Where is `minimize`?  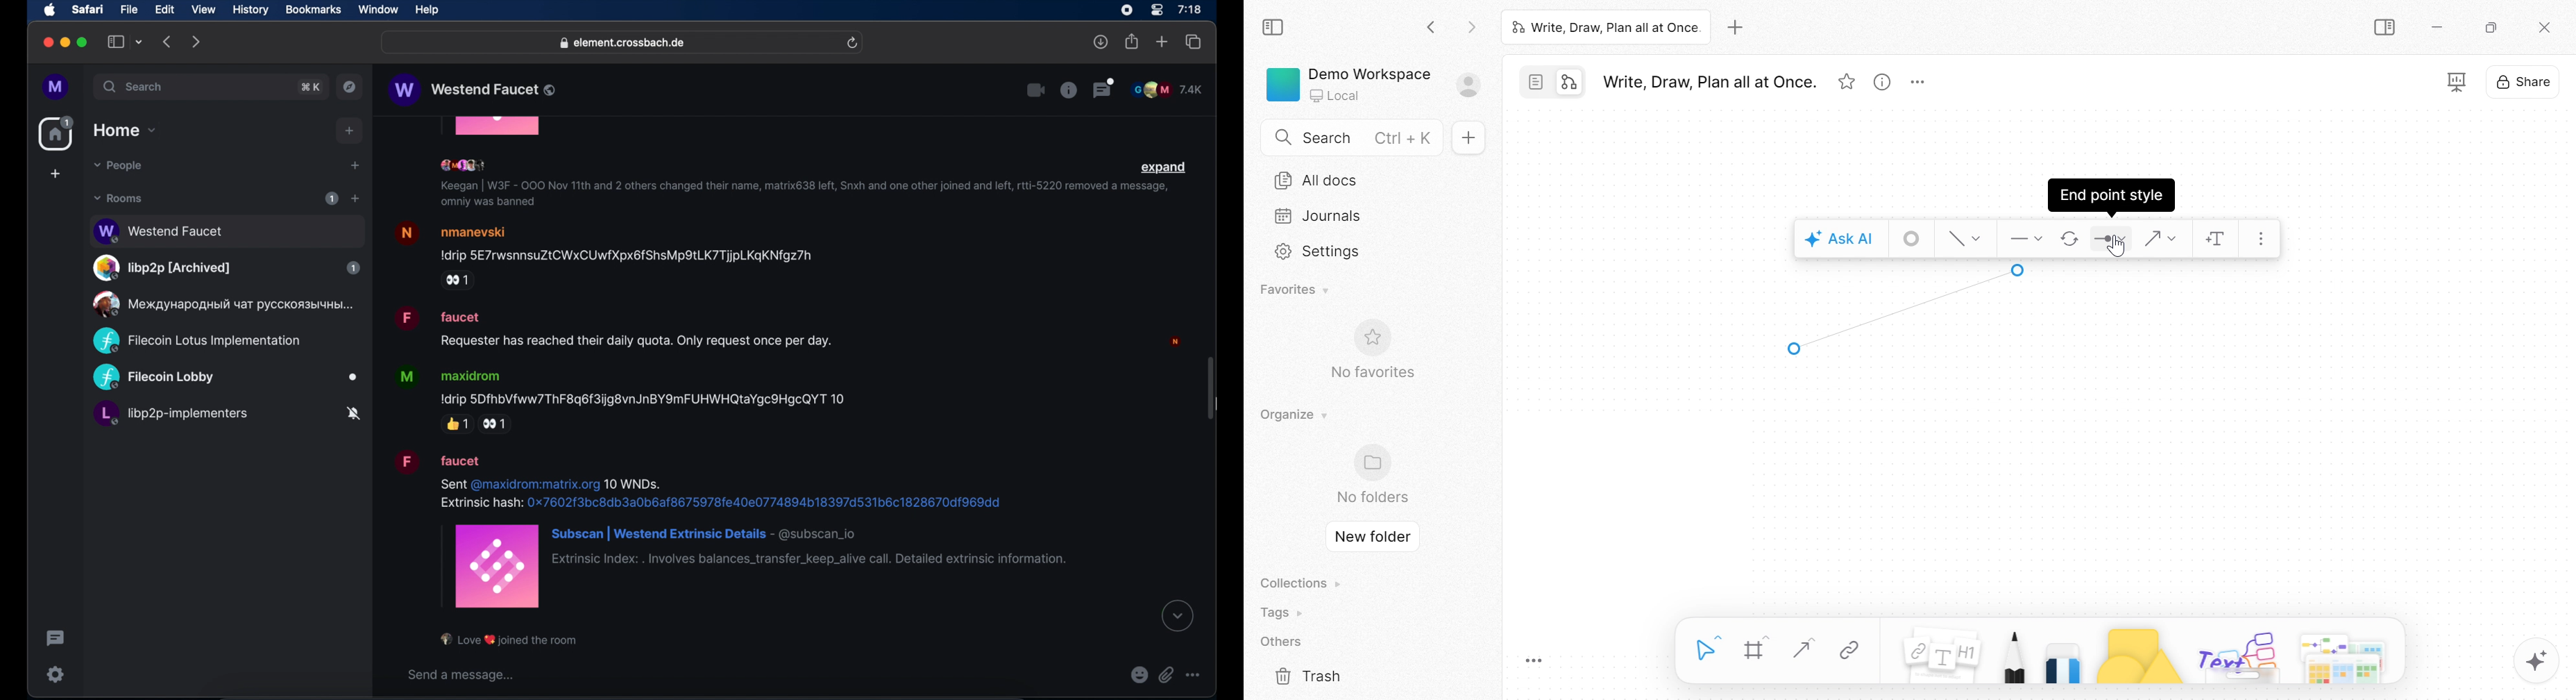
minimize is located at coordinates (65, 42).